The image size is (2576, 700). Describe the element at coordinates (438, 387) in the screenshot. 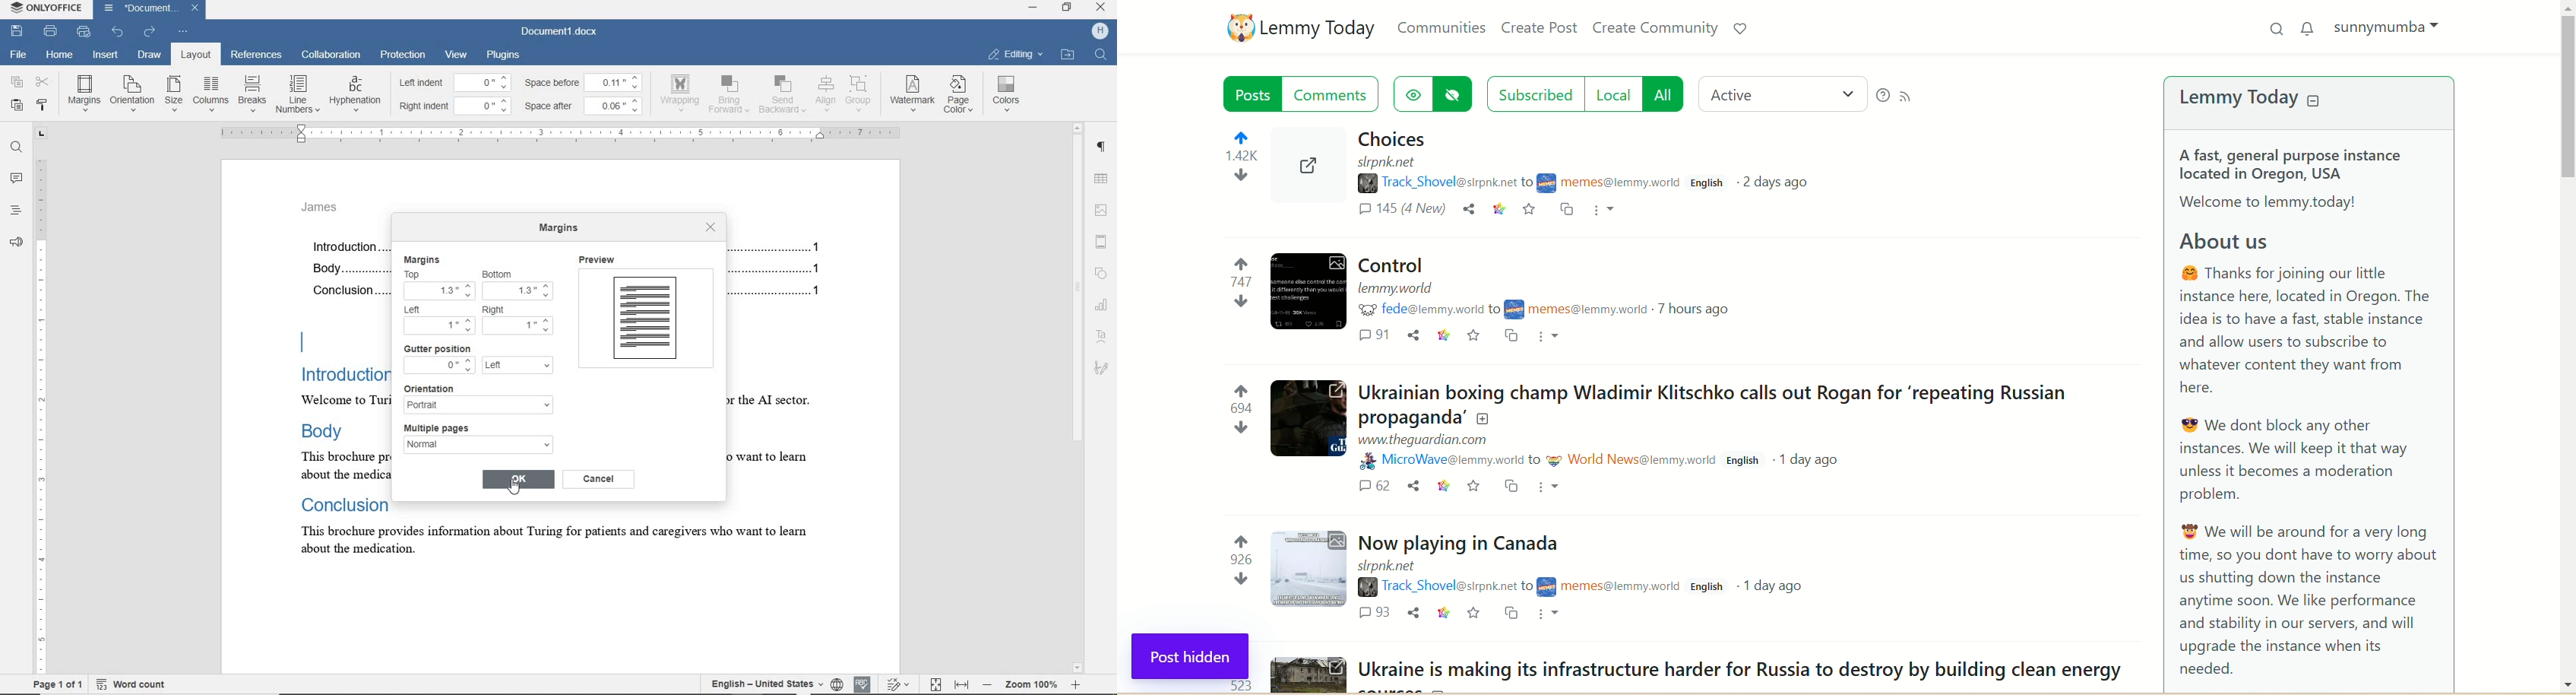

I see `orientation` at that location.